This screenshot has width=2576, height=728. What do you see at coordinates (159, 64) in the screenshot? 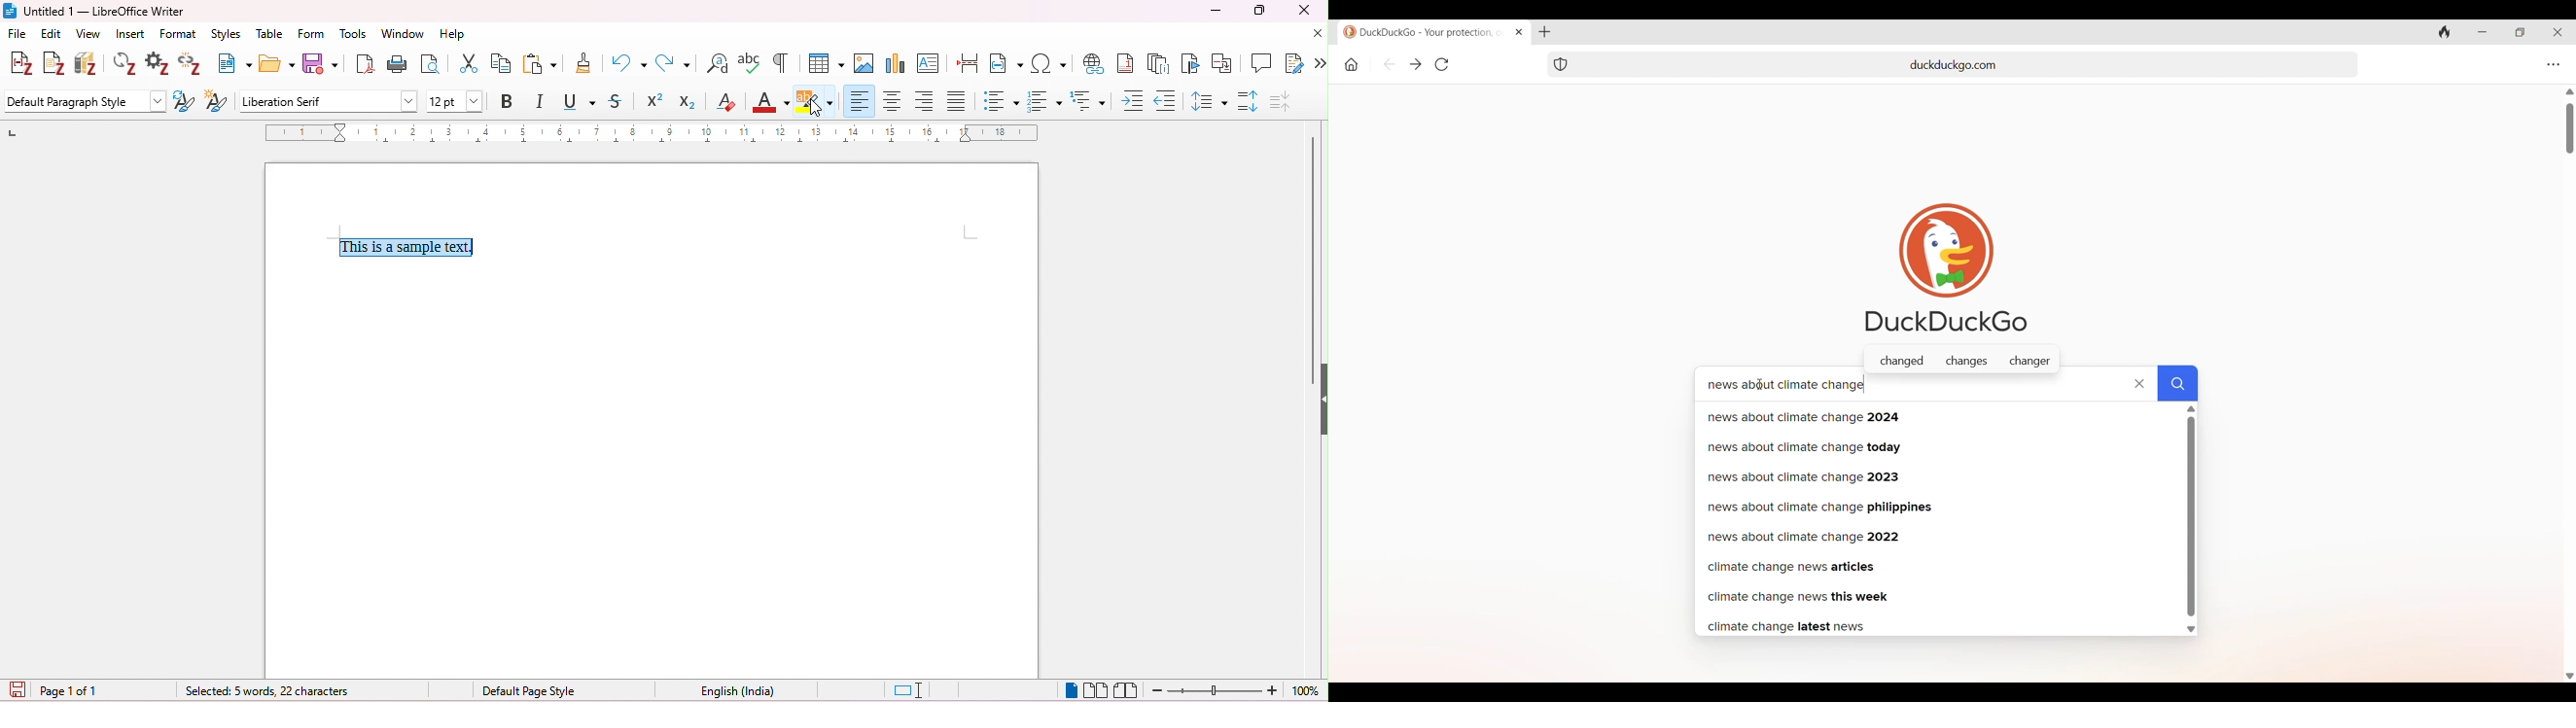
I see `set document preferences` at bounding box center [159, 64].